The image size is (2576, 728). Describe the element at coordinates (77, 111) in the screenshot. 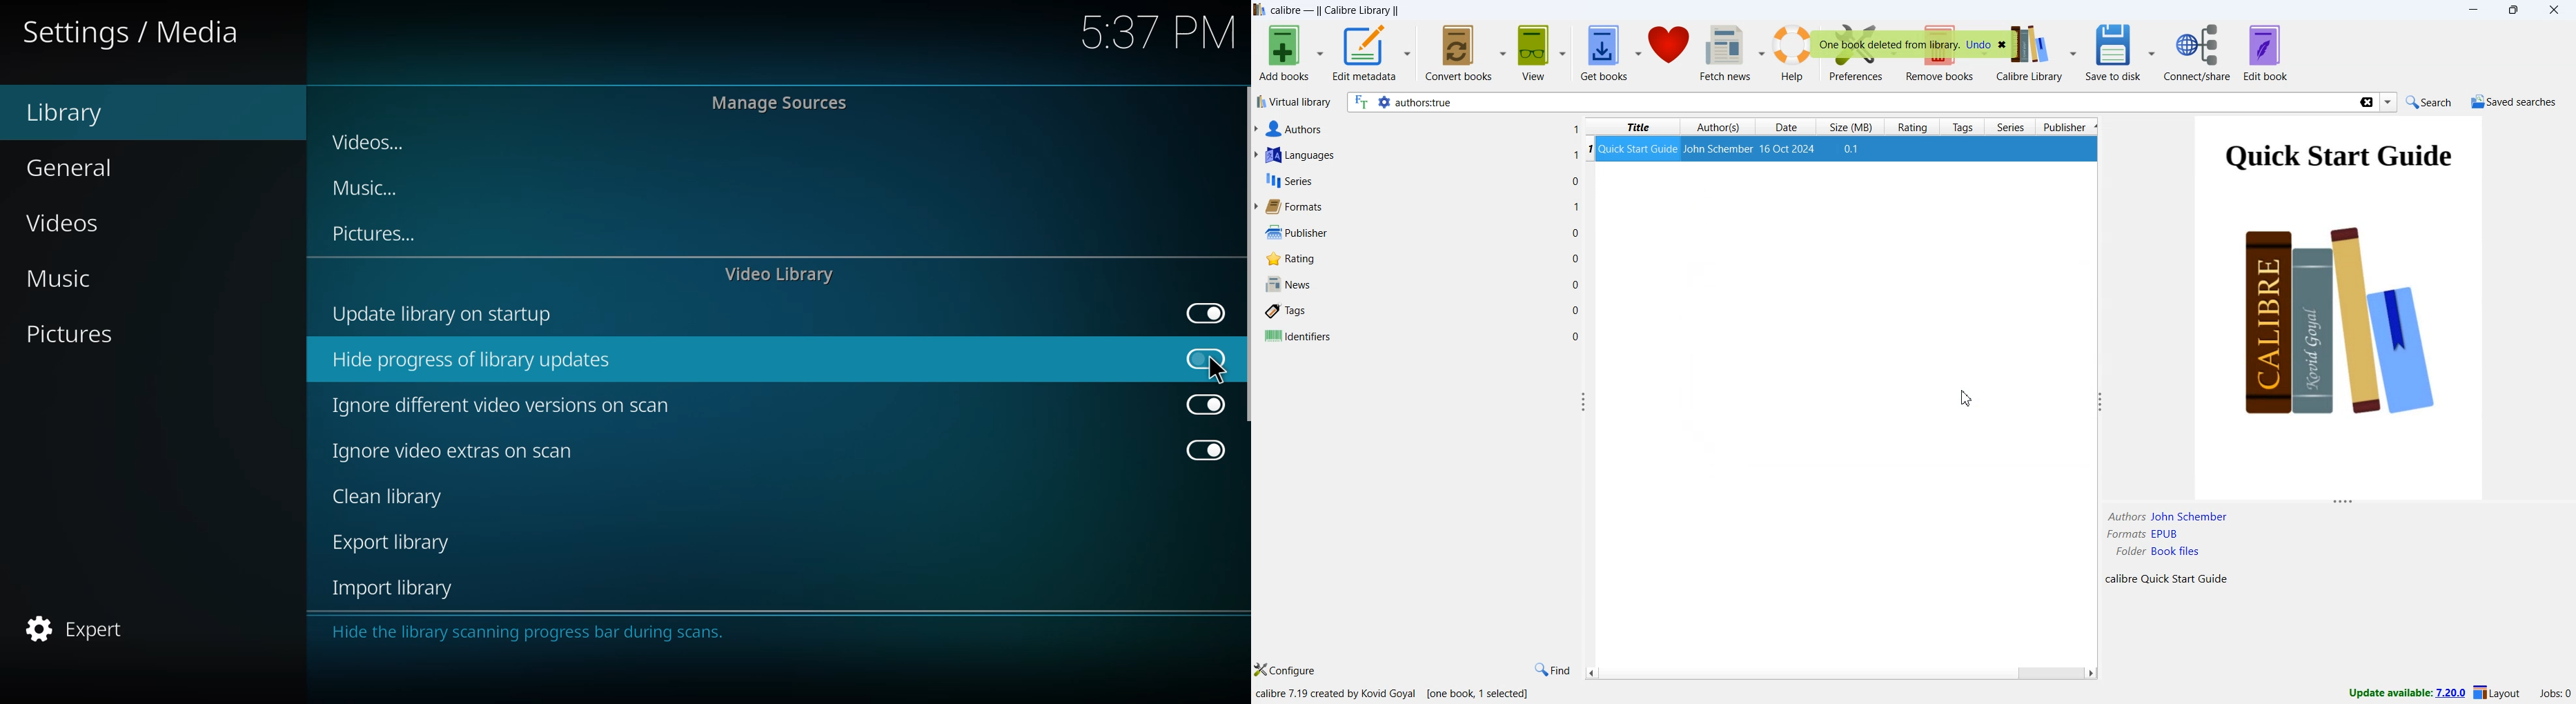

I see `library` at that location.